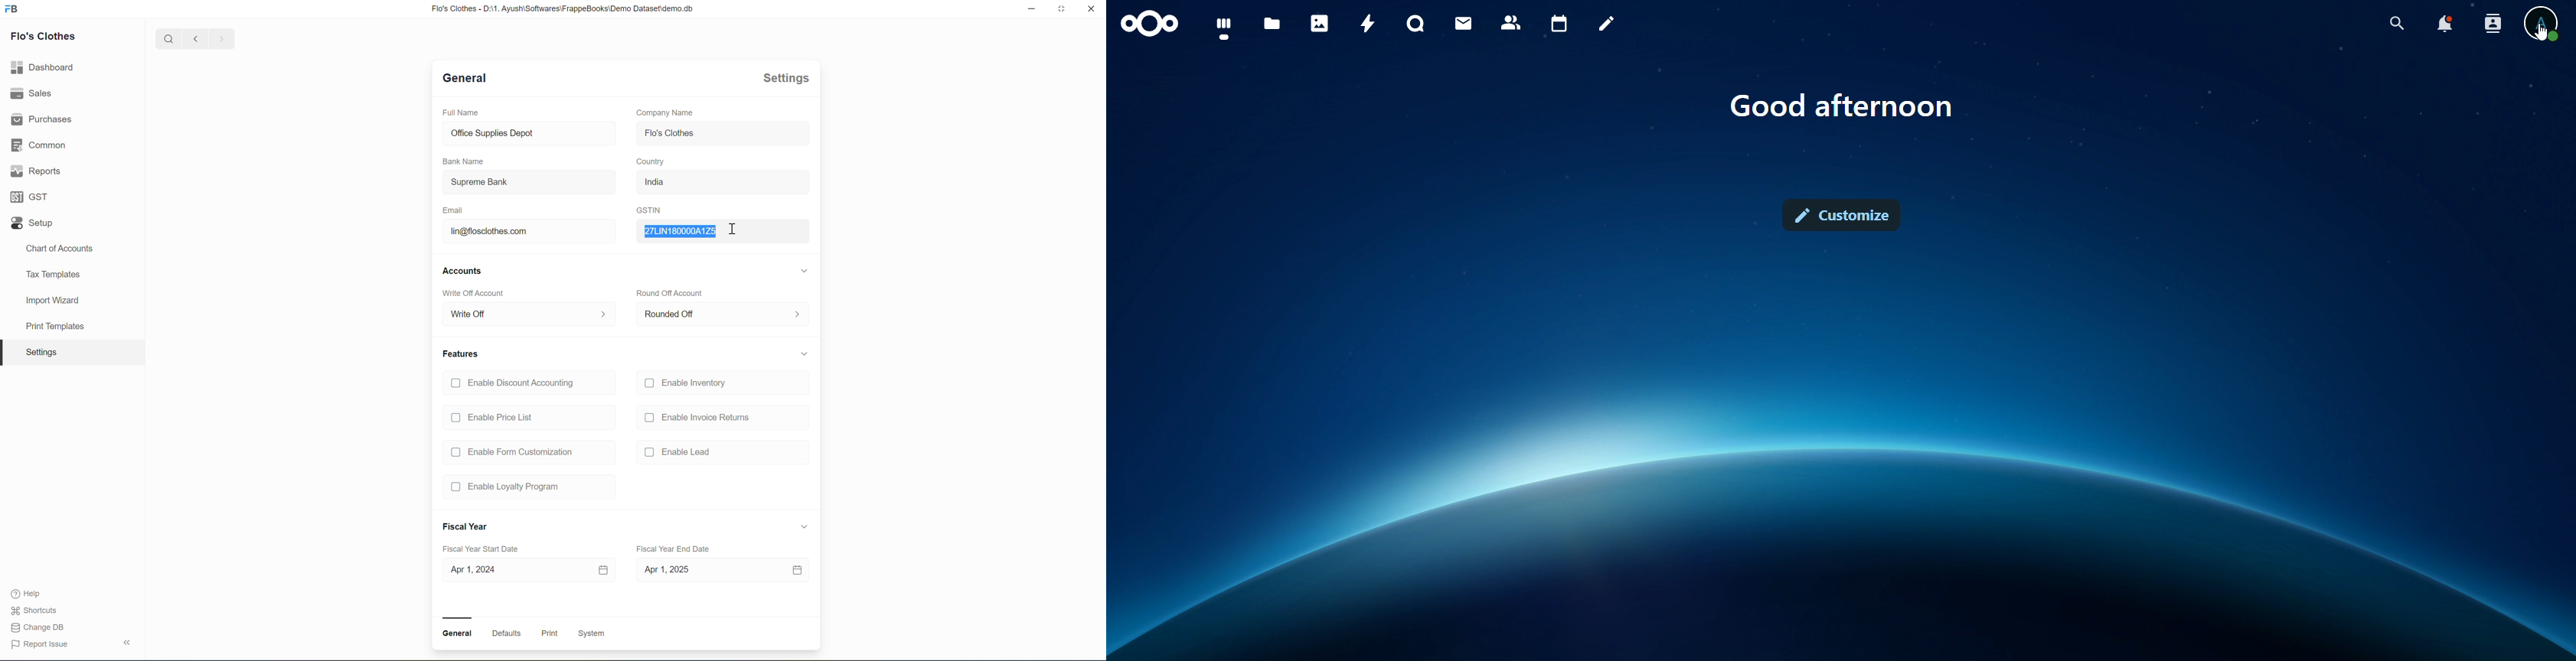 This screenshot has height=672, width=2576. What do you see at coordinates (169, 39) in the screenshot?
I see `search` at bounding box center [169, 39].